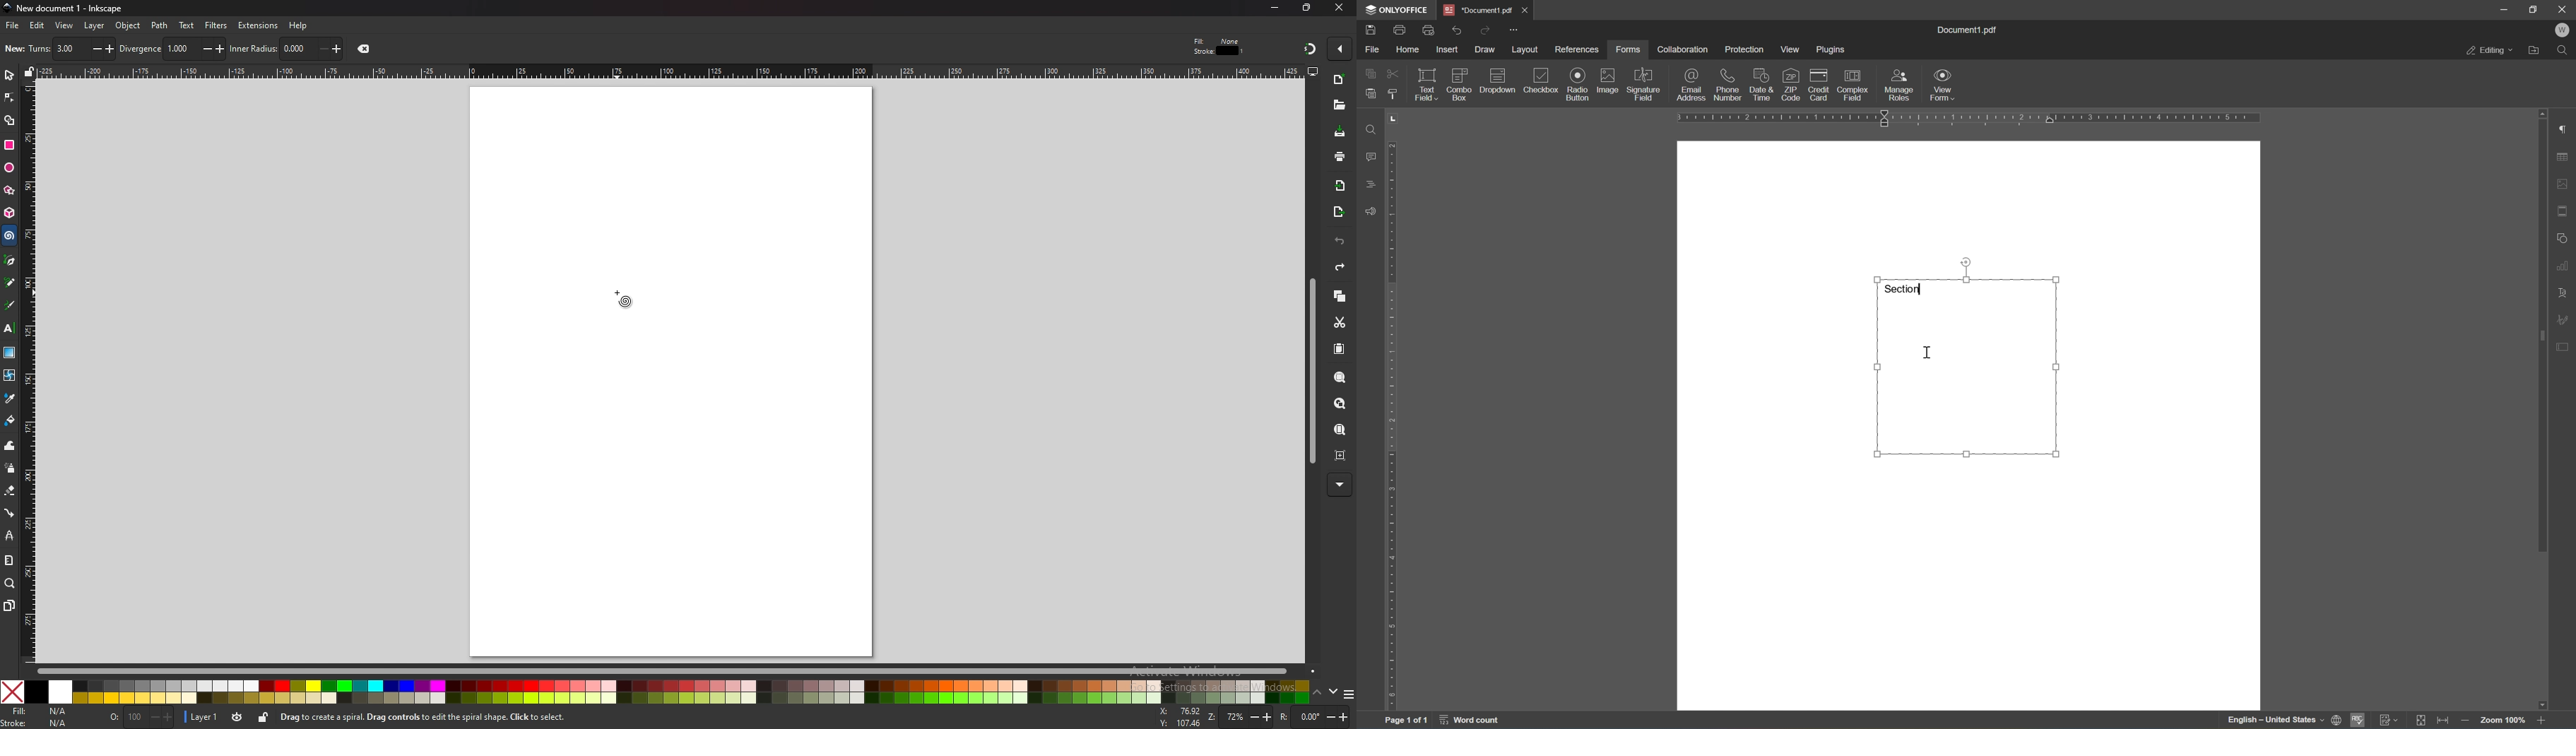 The image size is (2576, 756). I want to click on radio button, so click(1579, 84).